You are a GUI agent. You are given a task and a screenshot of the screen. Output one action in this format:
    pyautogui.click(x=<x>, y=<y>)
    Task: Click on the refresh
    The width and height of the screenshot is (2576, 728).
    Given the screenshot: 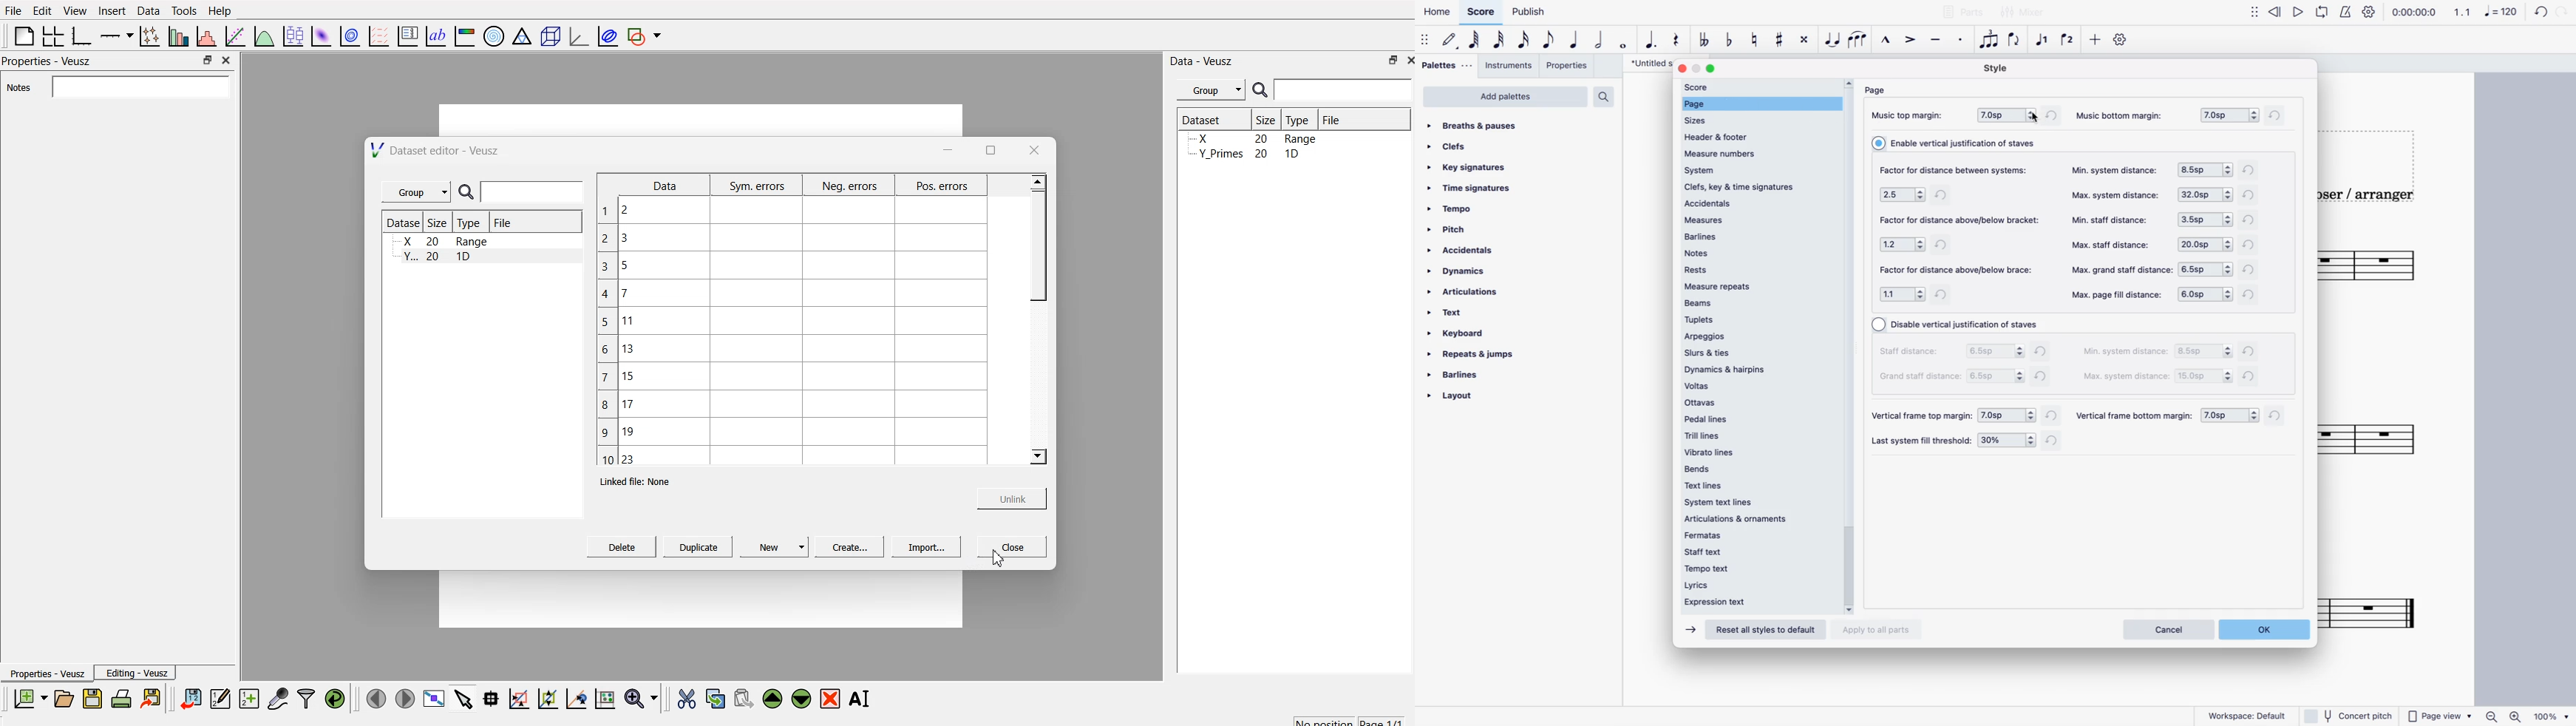 What is the action you would take?
    pyautogui.click(x=2252, y=169)
    